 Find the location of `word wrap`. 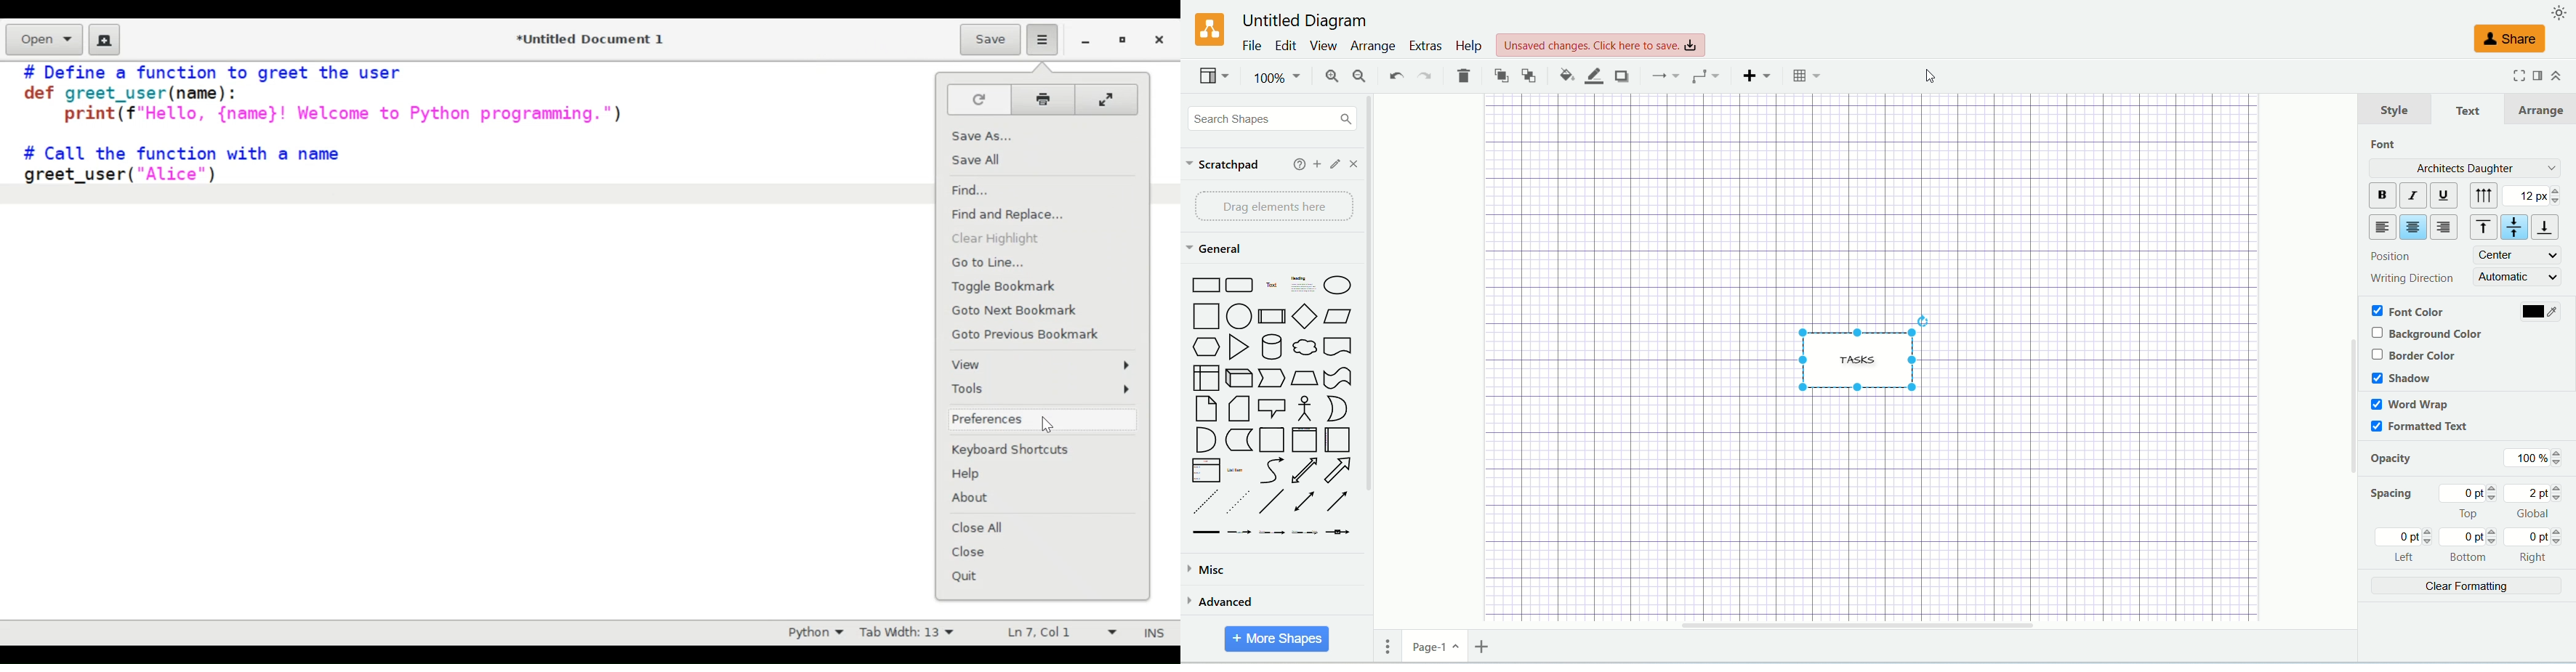

word wrap is located at coordinates (2410, 404).